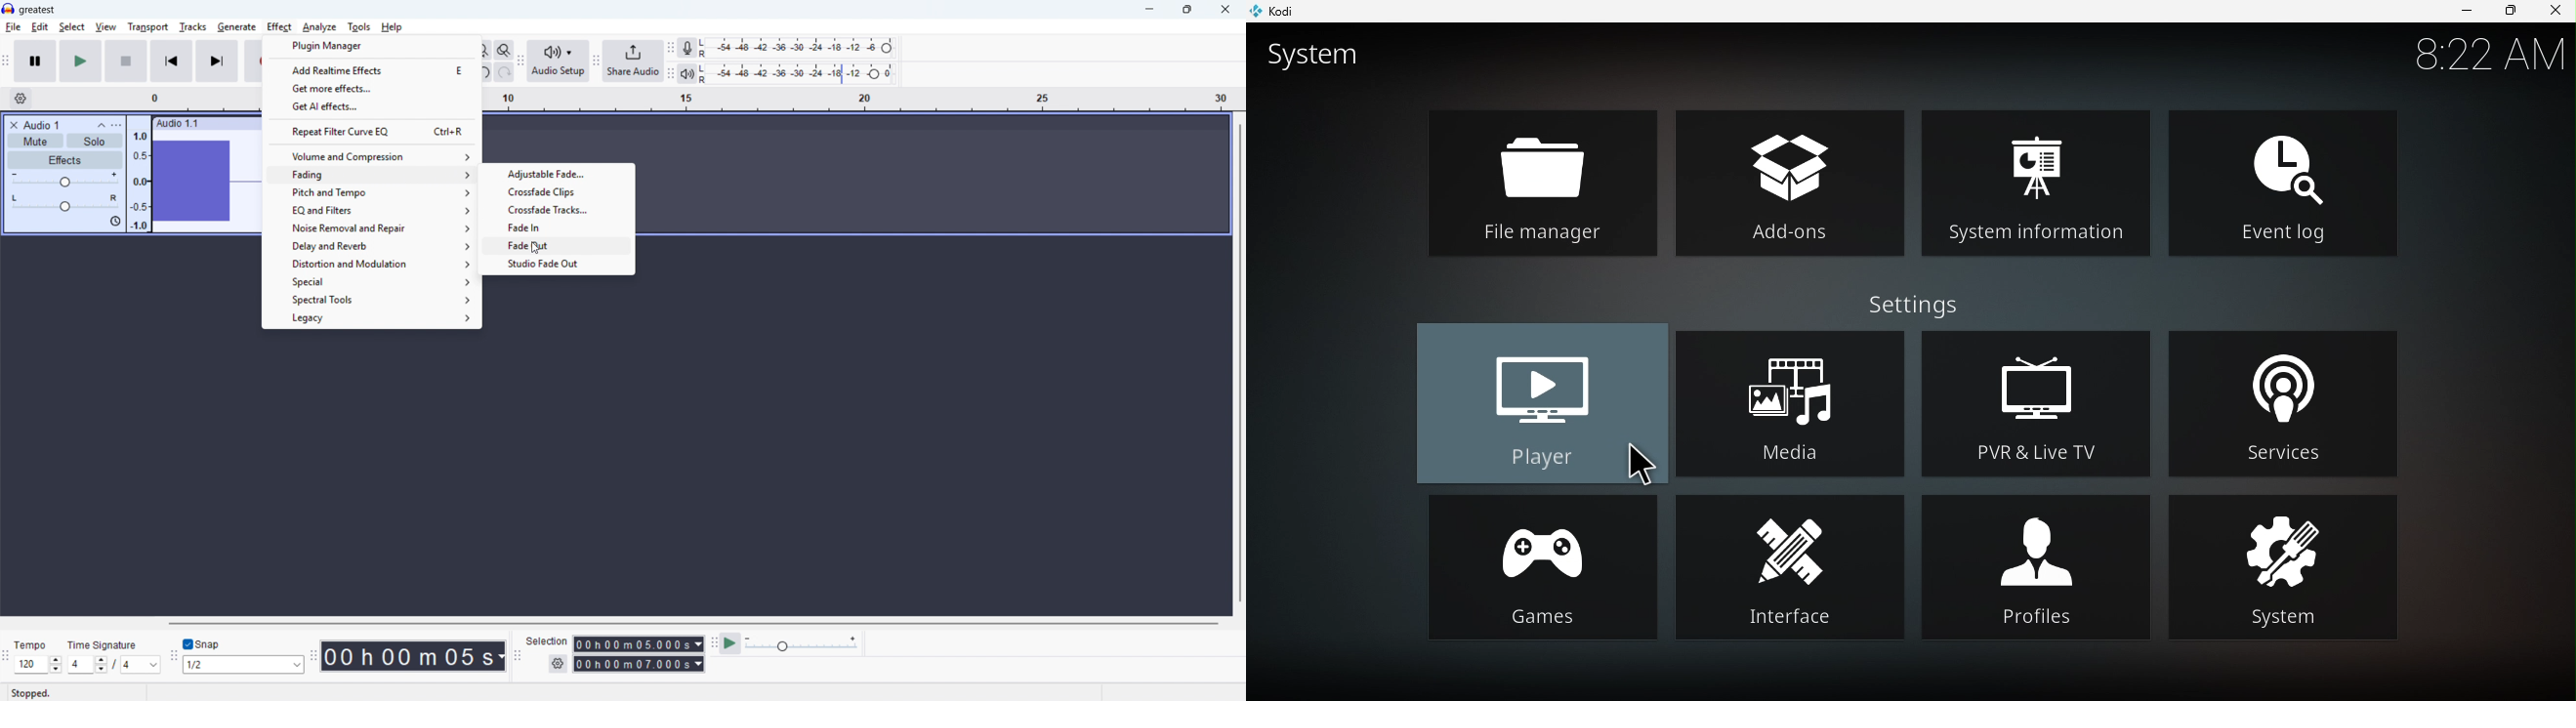 The width and height of the screenshot is (2576, 728). What do you see at coordinates (804, 644) in the screenshot?
I see `Play back speed ` at bounding box center [804, 644].